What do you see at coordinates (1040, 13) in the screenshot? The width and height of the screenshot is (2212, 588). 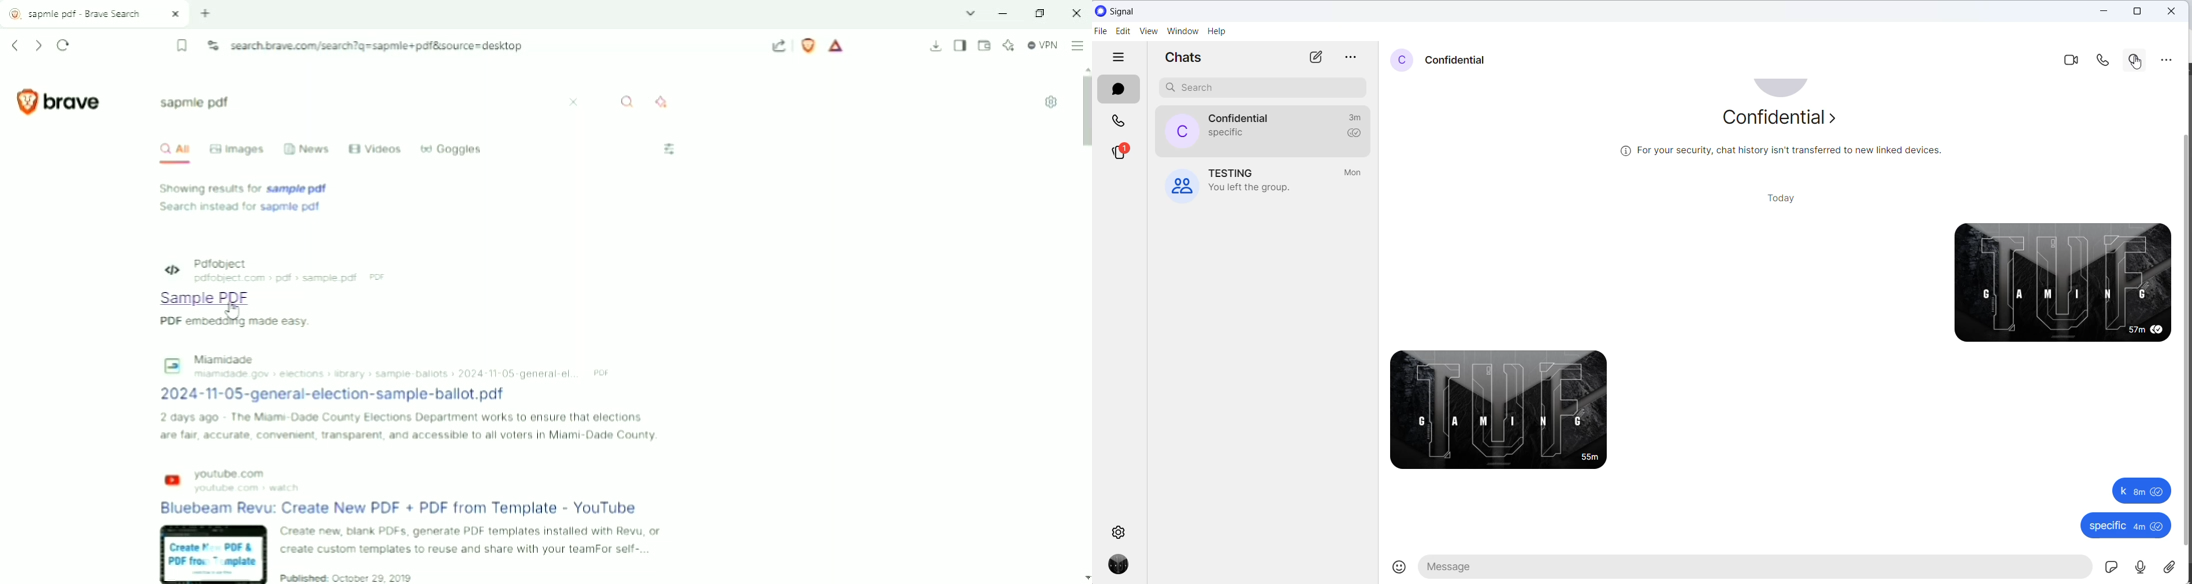 I see `Restore down` at bounding box center [1040, 13].